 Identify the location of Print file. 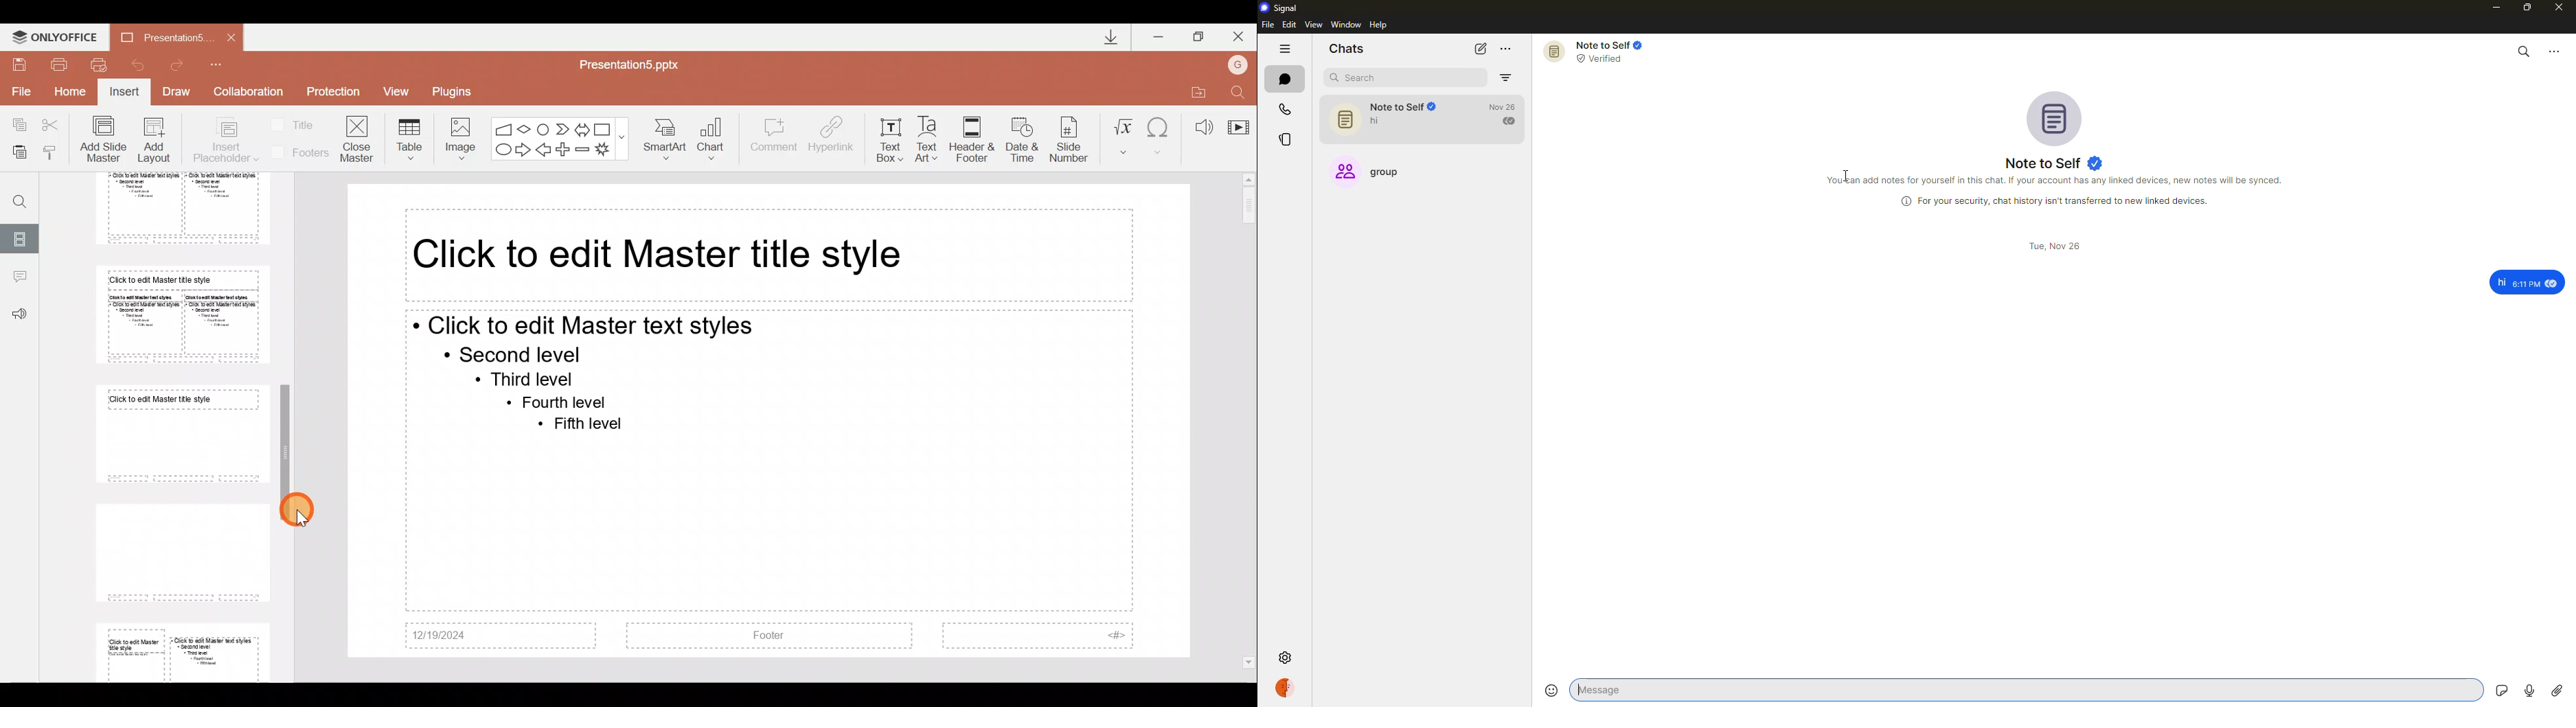
(60, 63).